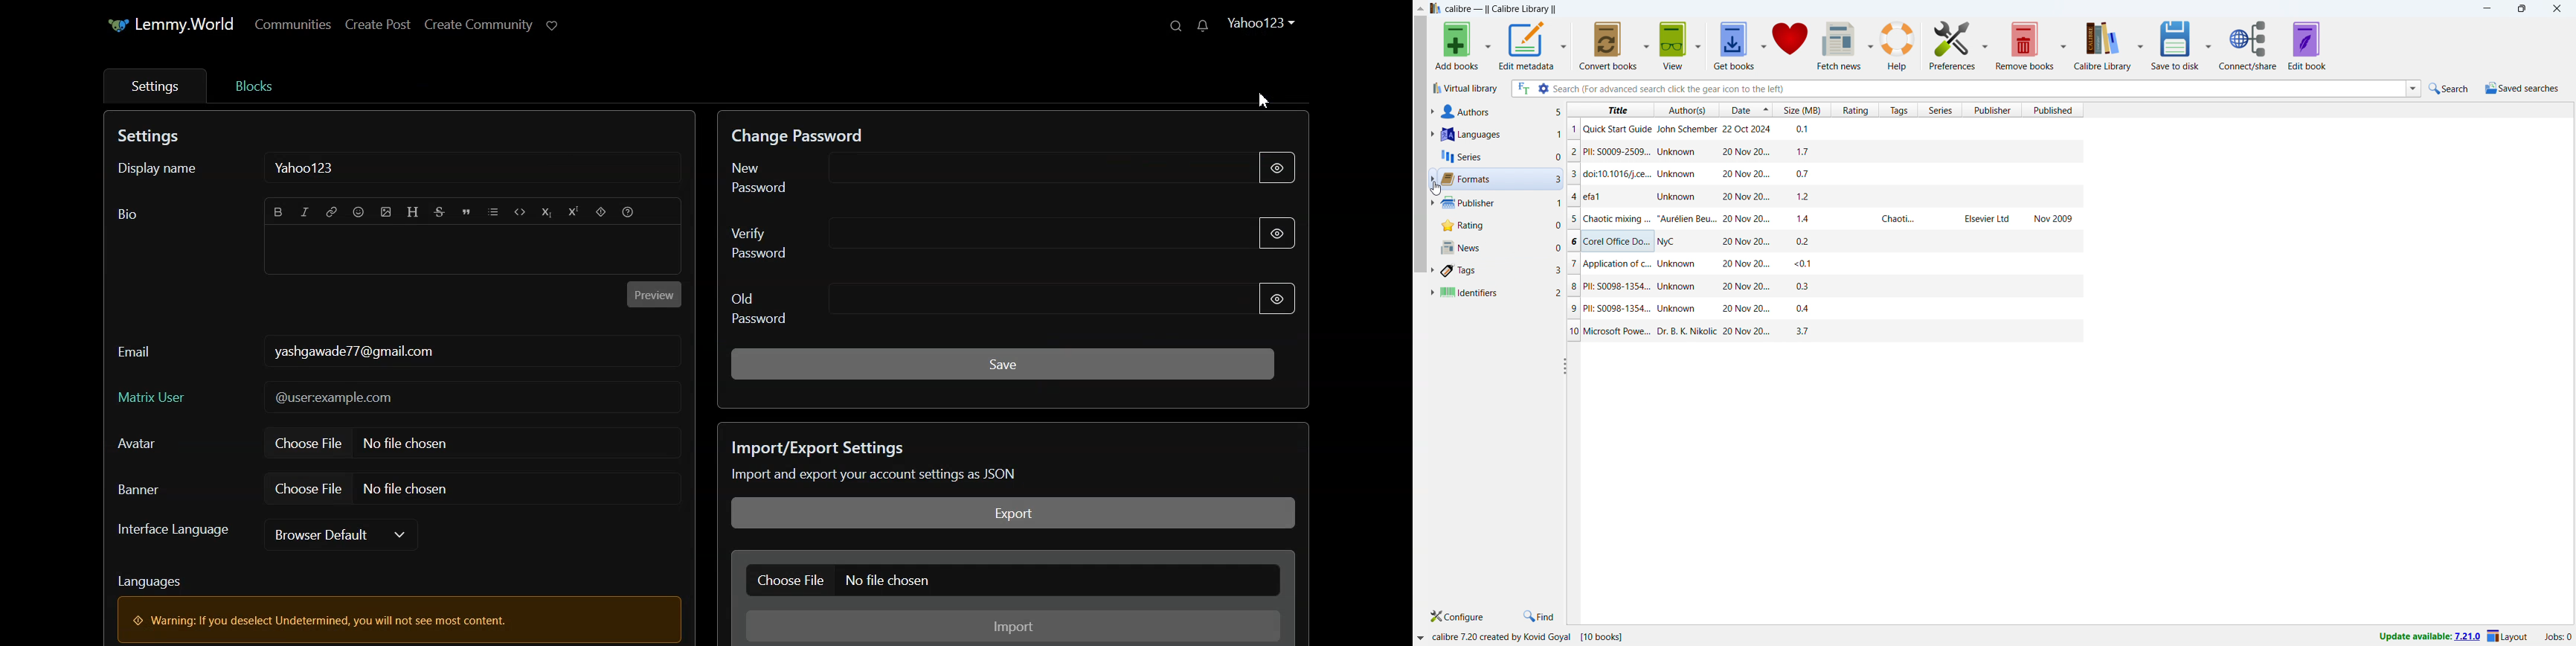  What do you see at coordinates (1563, 365) in the screenshot?
I see `resize` at bounding box center [1563, 365].